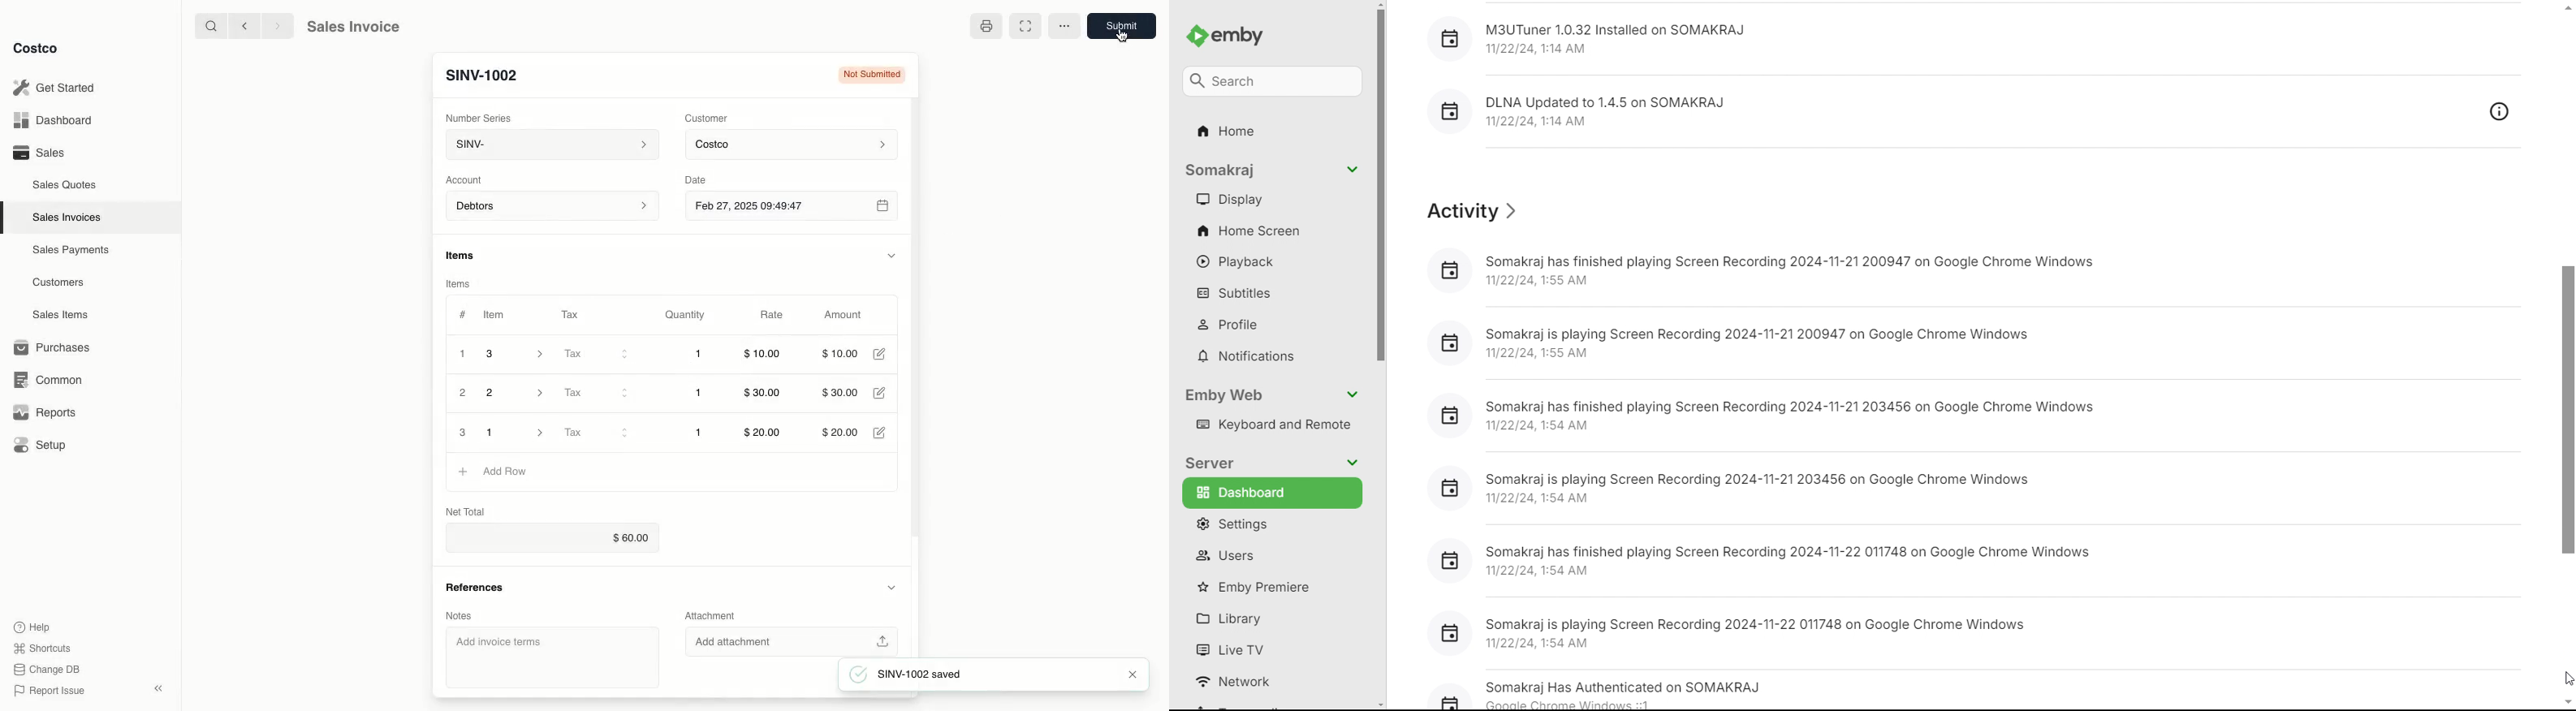 This screenshot has width=2576, height=728. I want to click on Attachment, so click(714, 614).